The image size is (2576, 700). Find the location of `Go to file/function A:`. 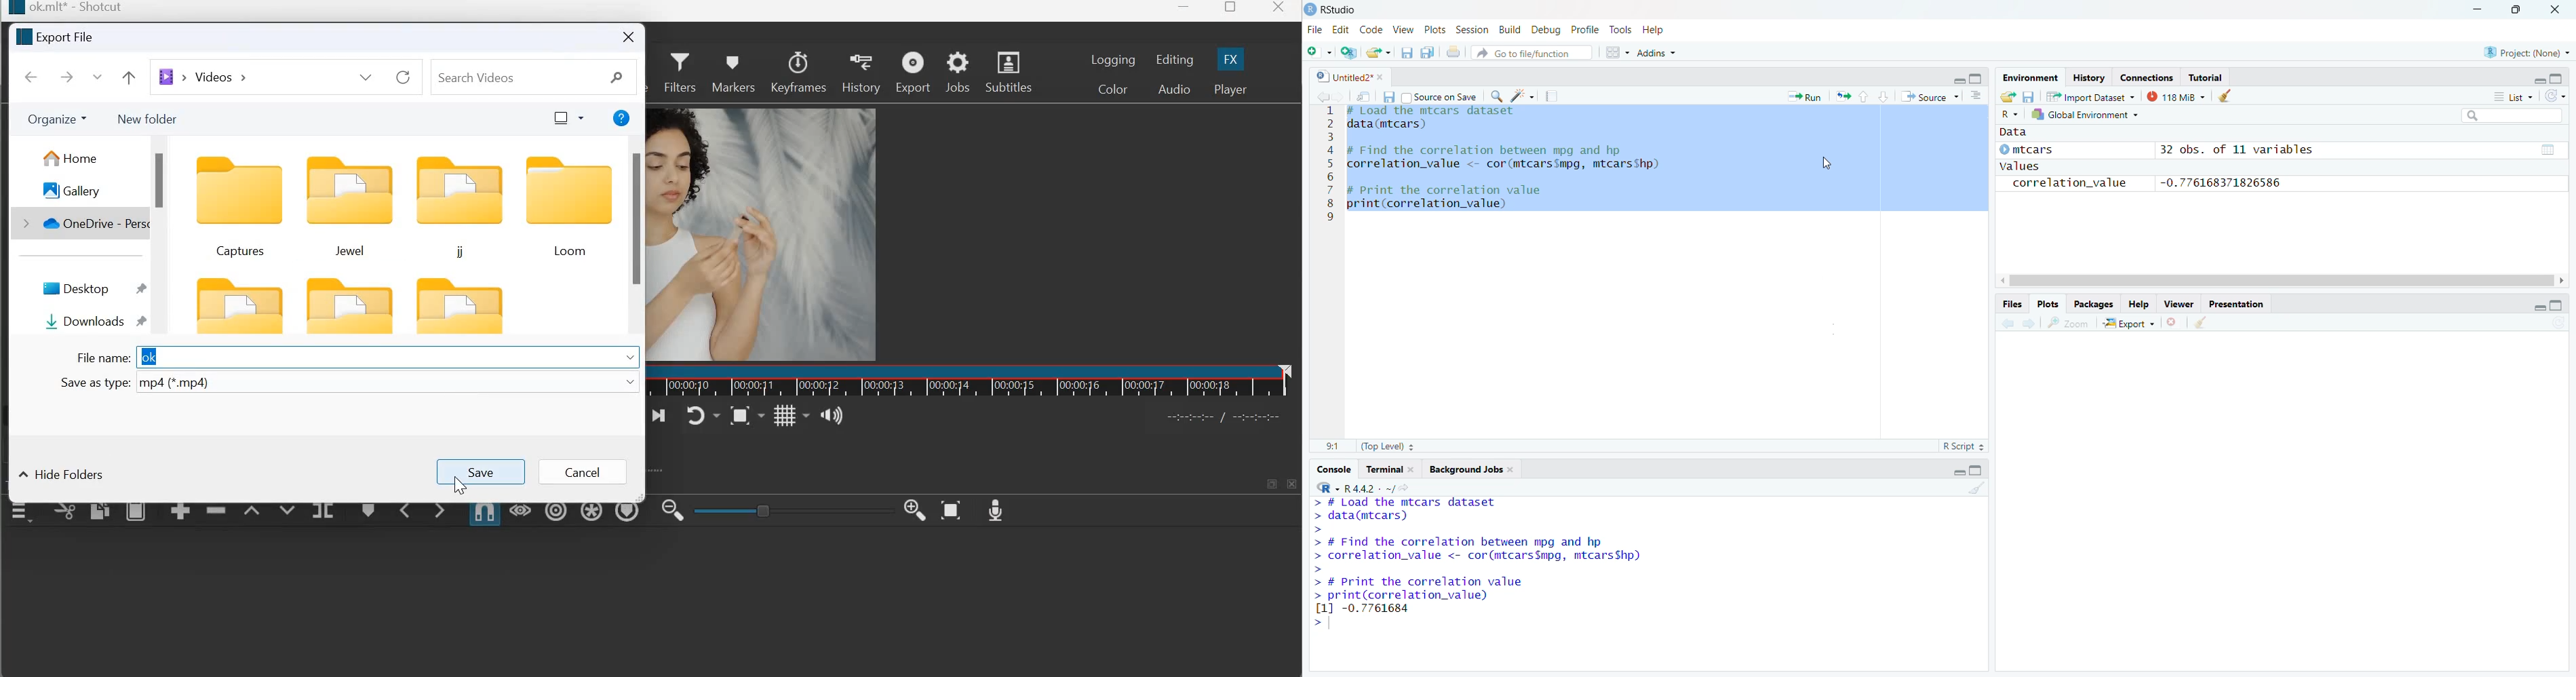

Go to file/function A: is located at coordinates (1534, 52).